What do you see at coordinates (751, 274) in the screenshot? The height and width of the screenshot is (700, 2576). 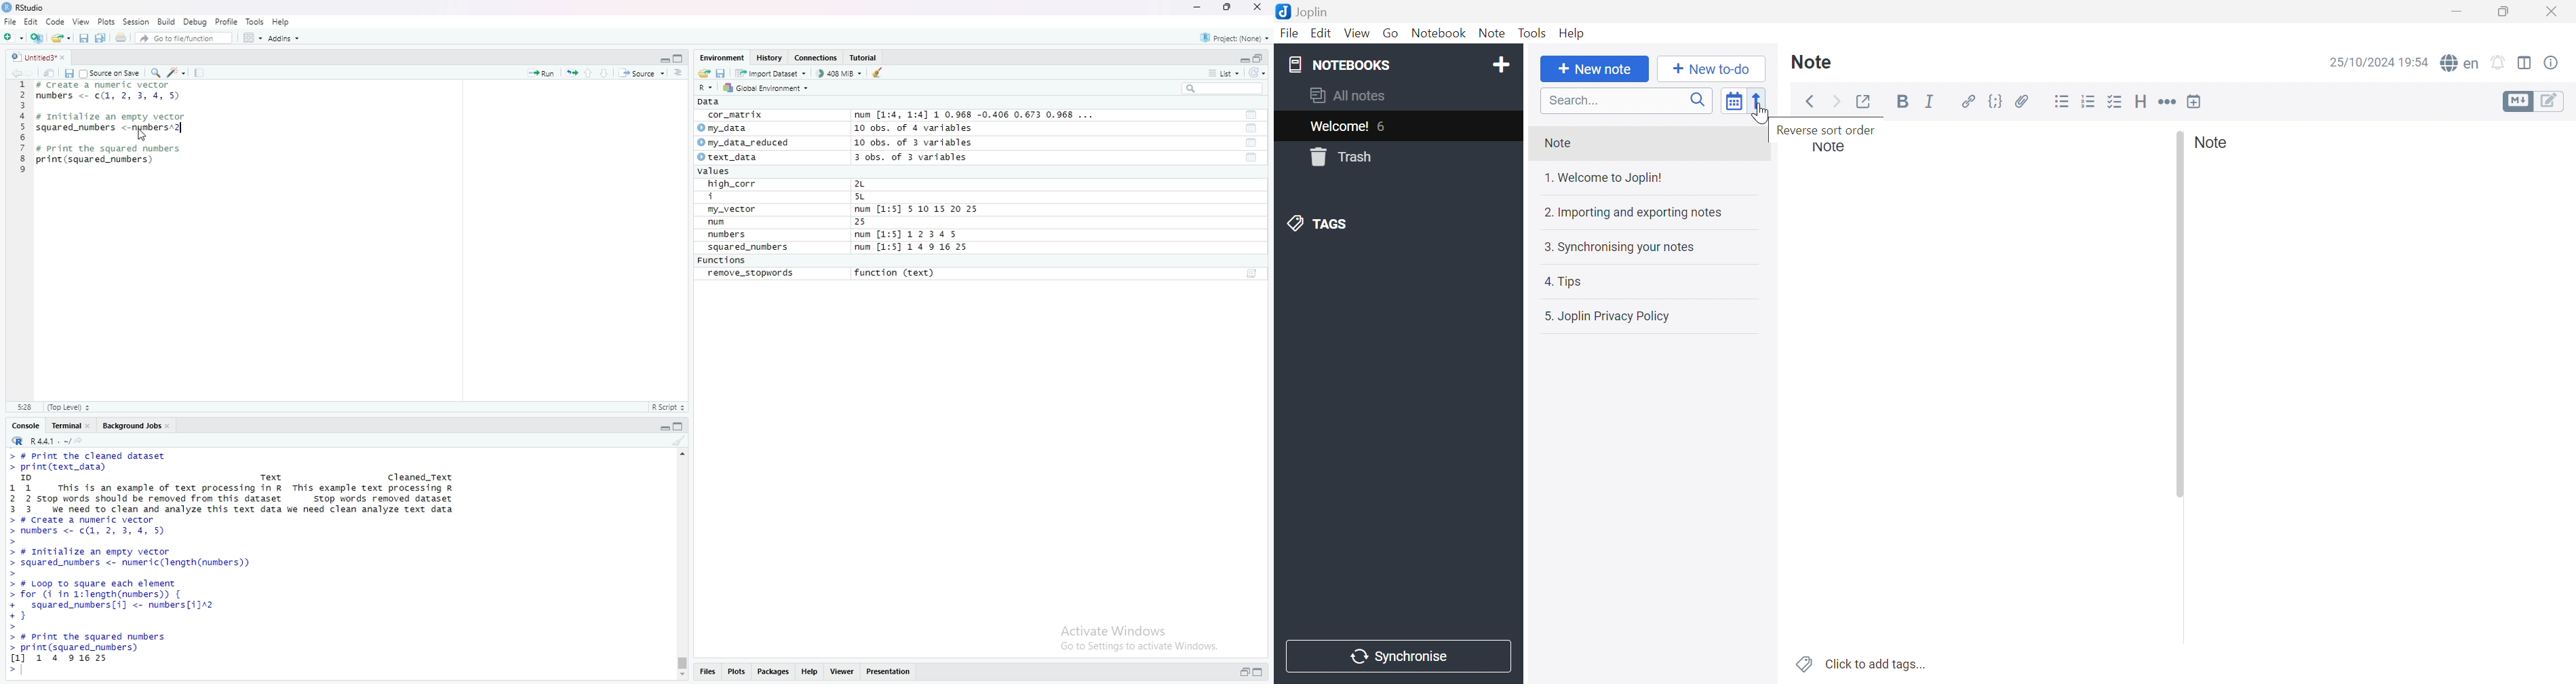 I see `remove_stopwords` at bounding box center [751, 274].